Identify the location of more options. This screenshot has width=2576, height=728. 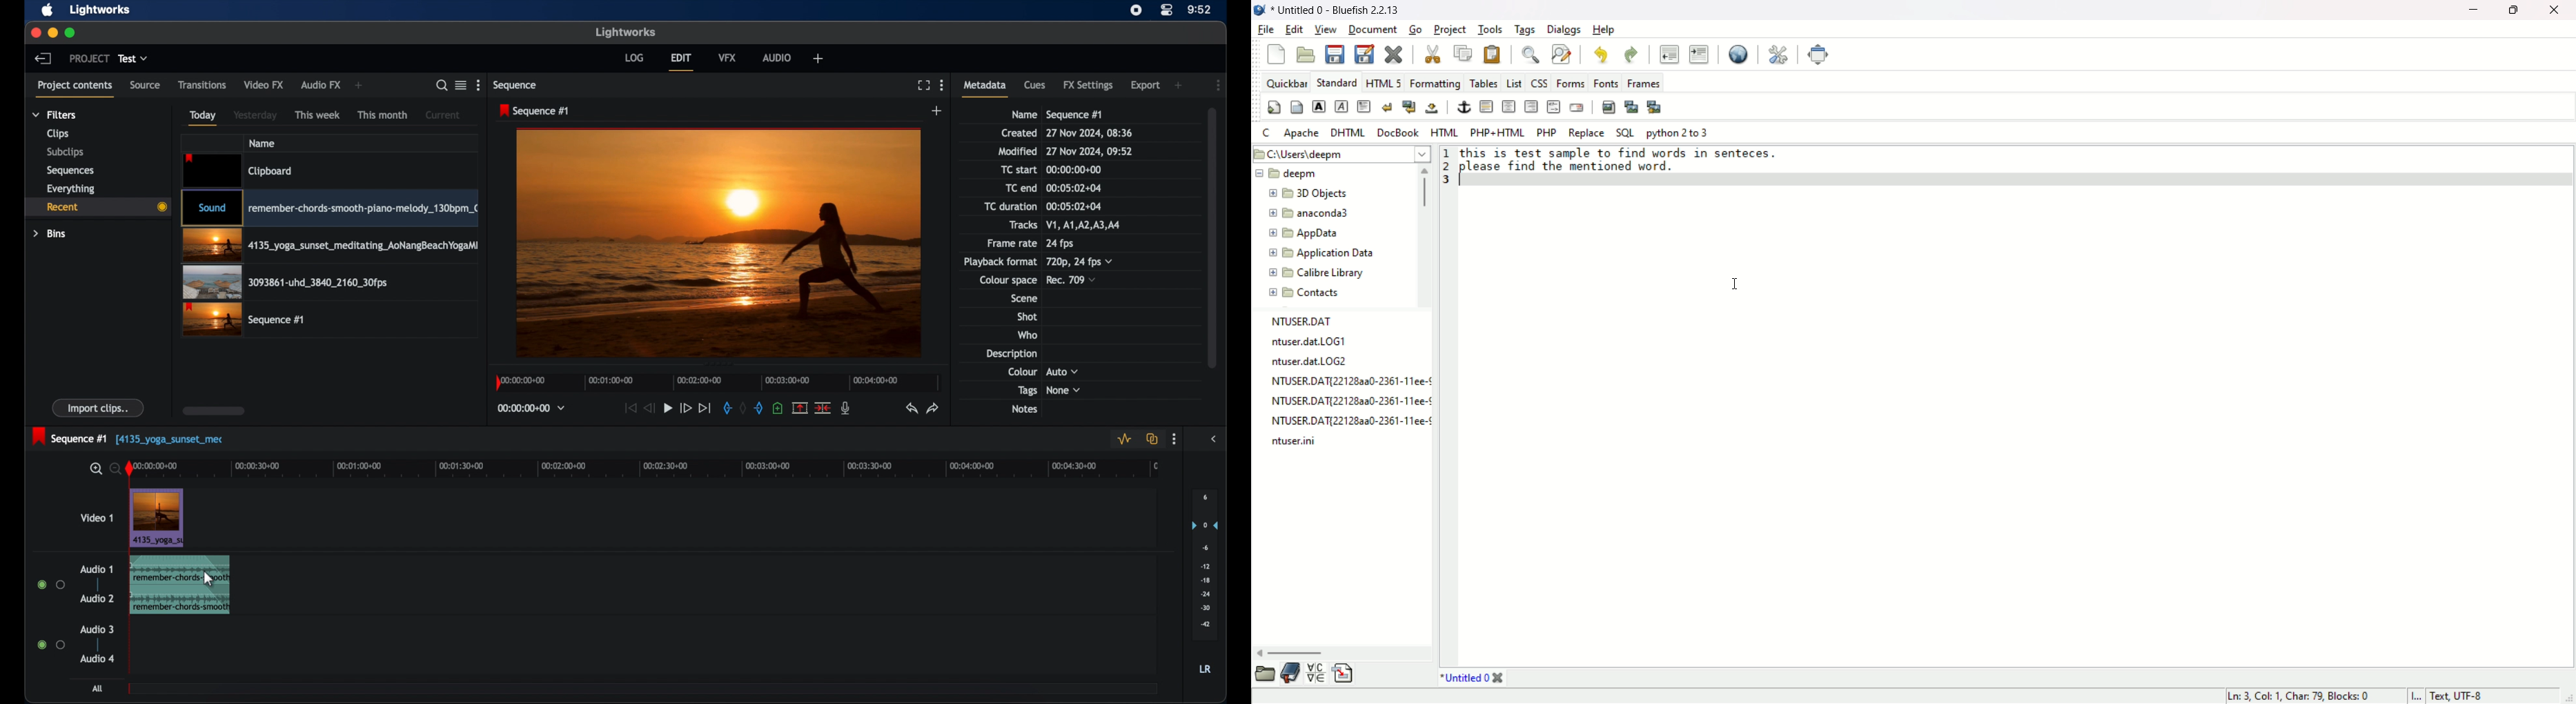
(942, 85).